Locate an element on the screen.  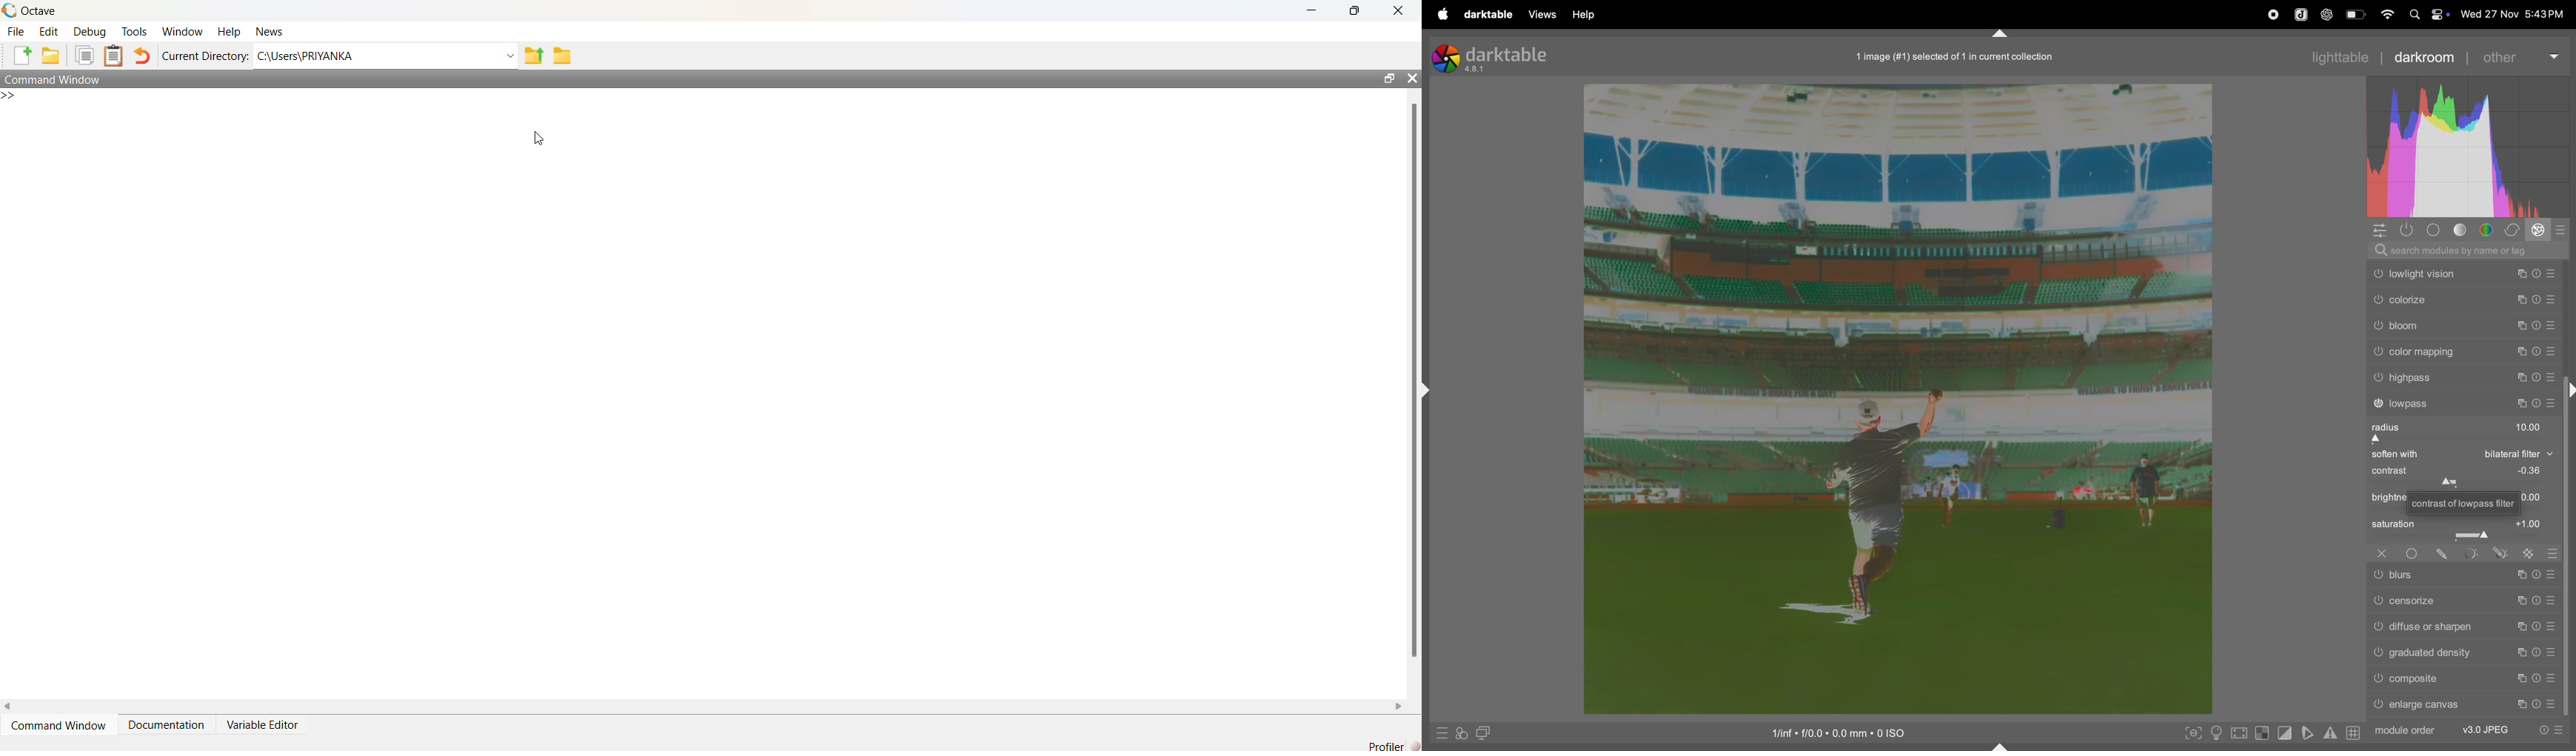
chatgpt is located at coordinates (2325, 15).